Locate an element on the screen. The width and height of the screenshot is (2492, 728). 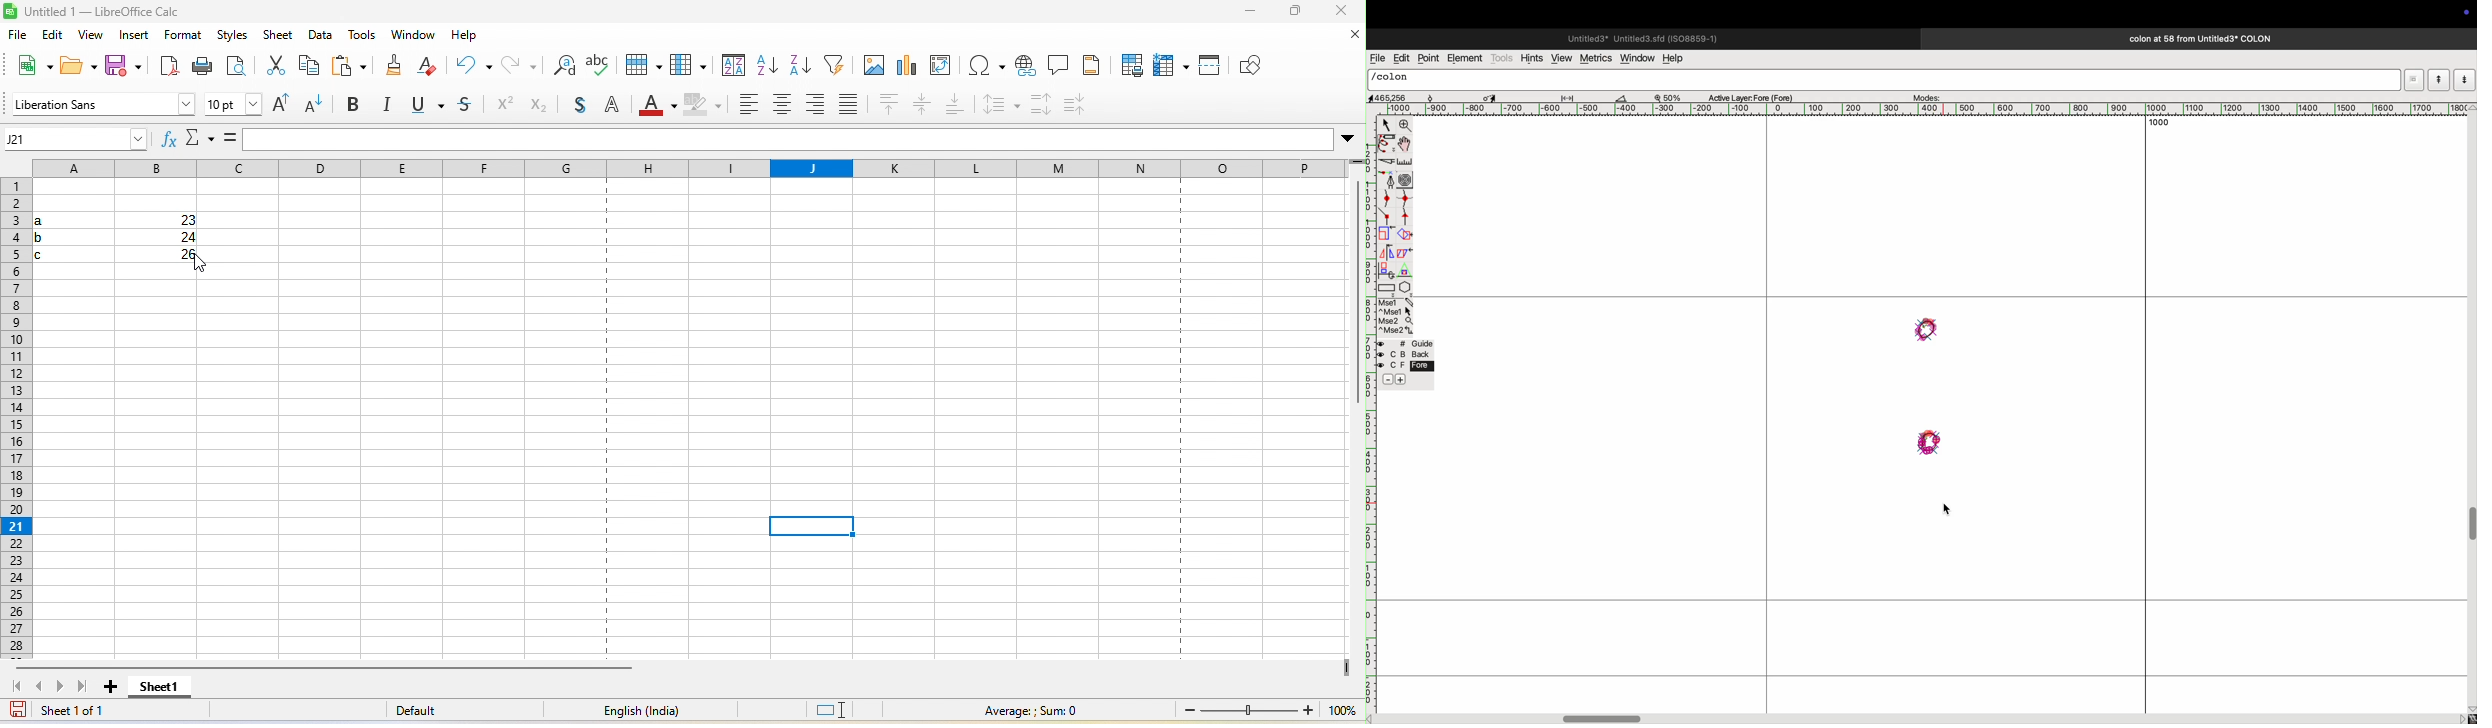
cursor is located at coordinates (1950, 512).